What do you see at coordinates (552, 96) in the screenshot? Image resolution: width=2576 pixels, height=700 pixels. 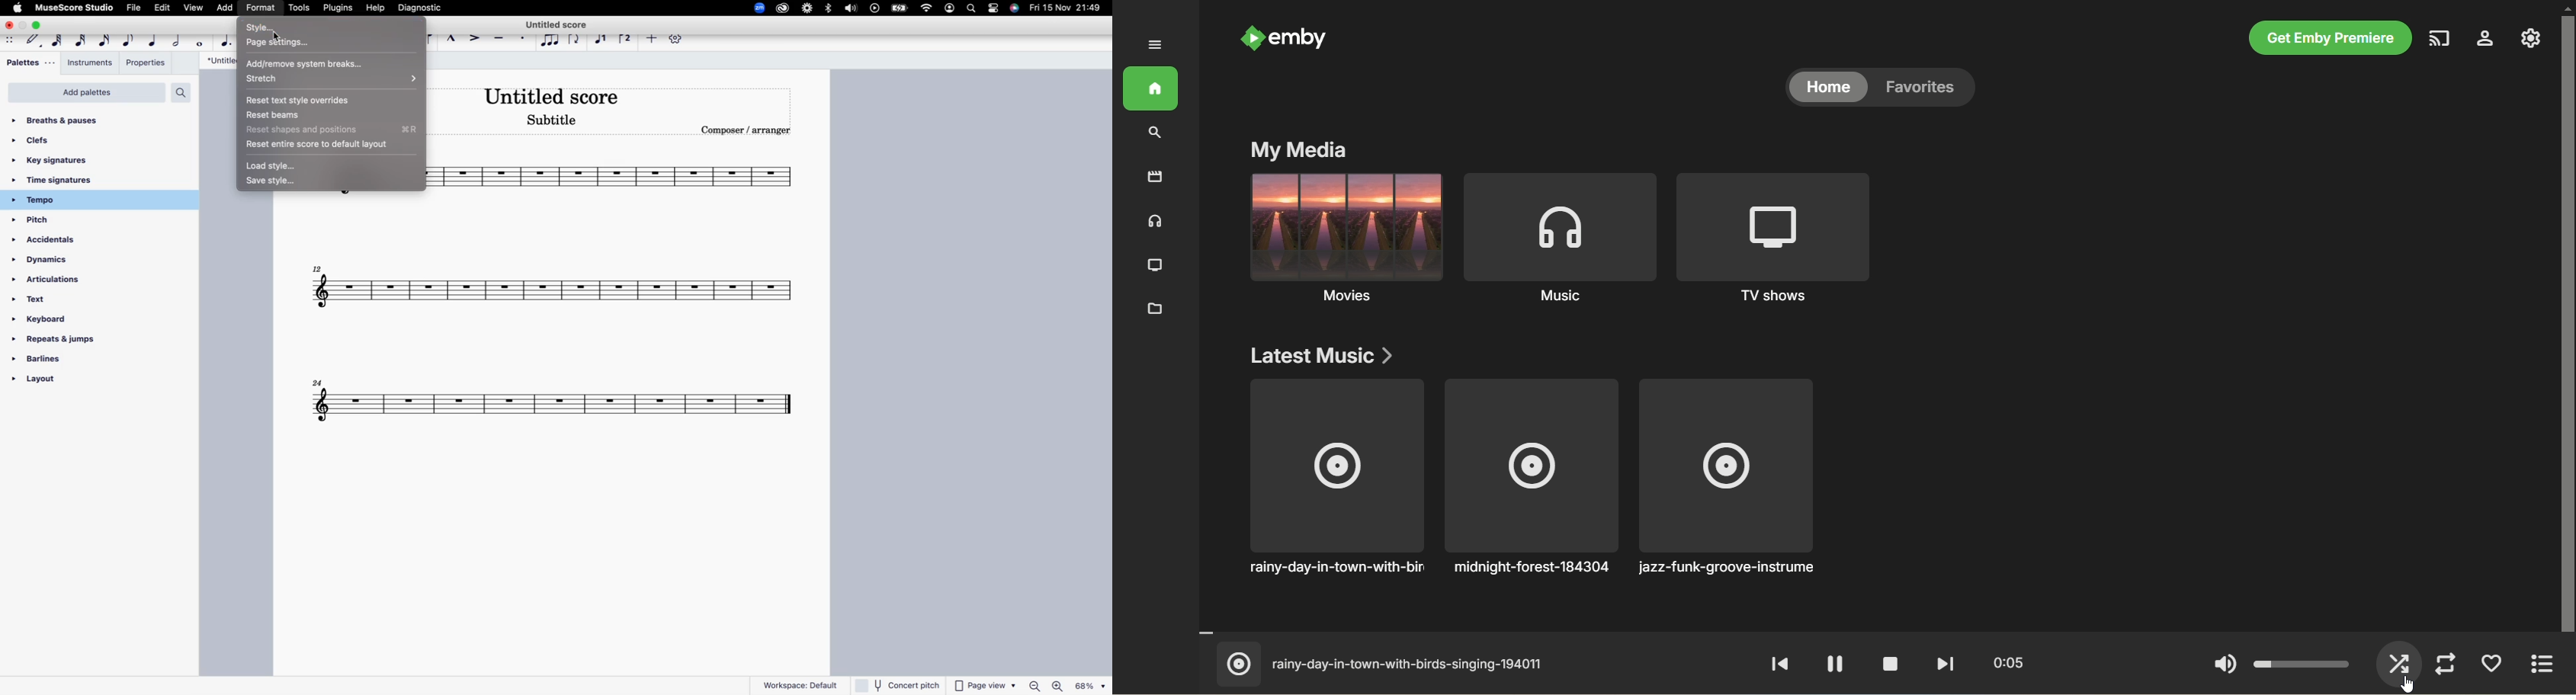 I see `score title` at bounding box center [552, 96].